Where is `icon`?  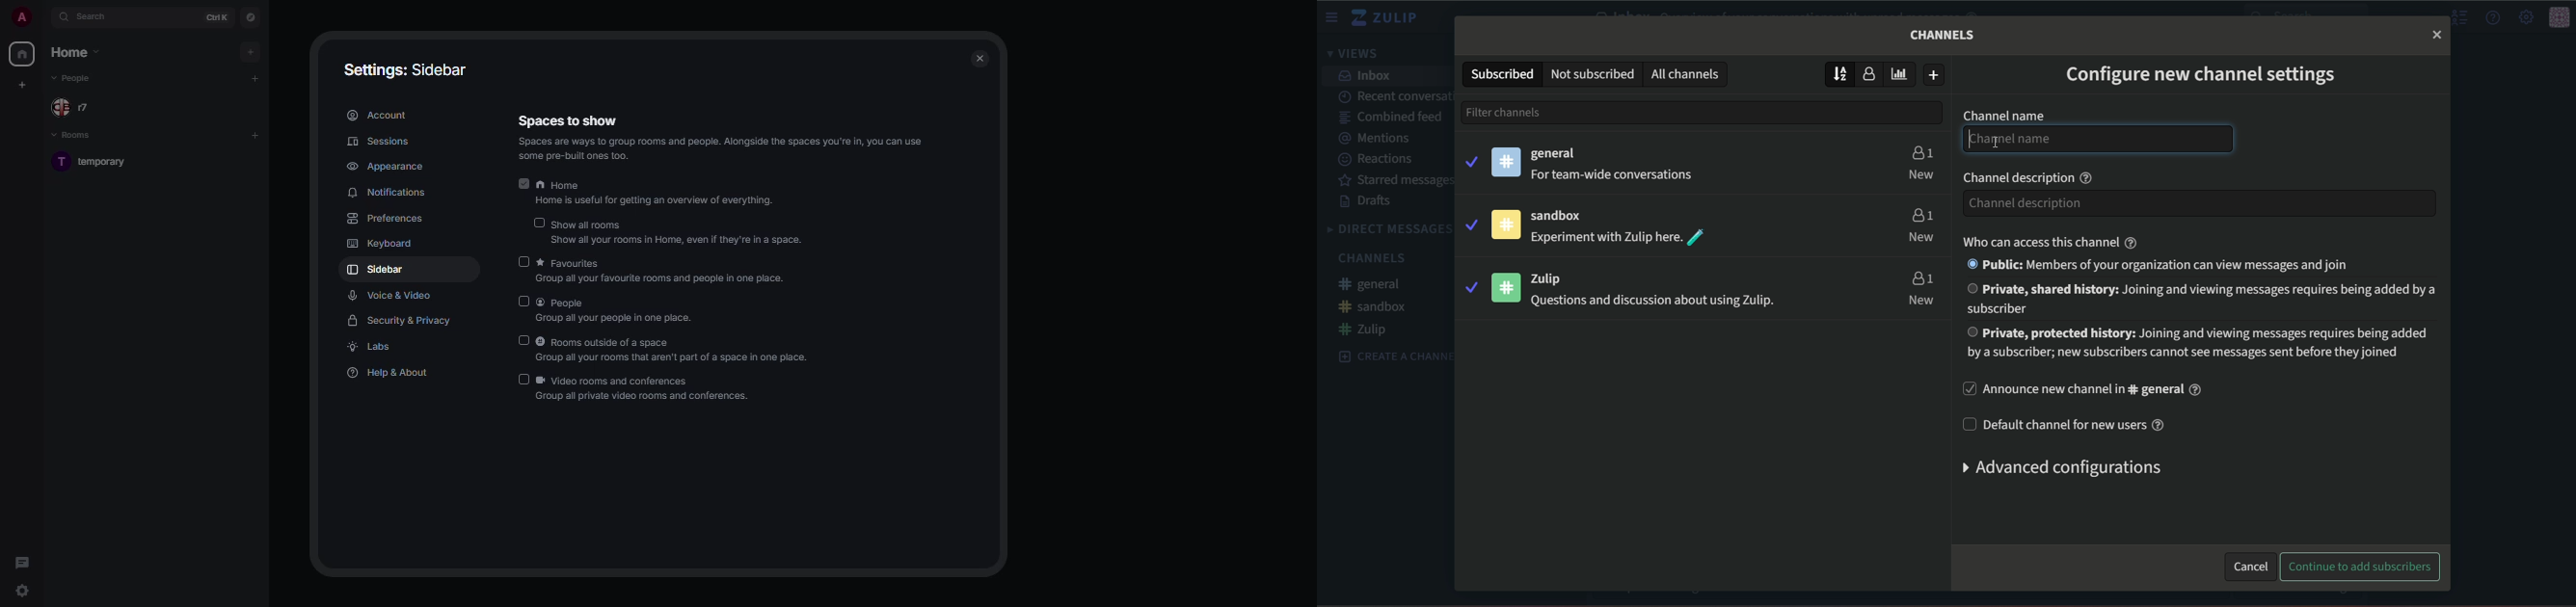 icon is located at coordinates (1507, 161).